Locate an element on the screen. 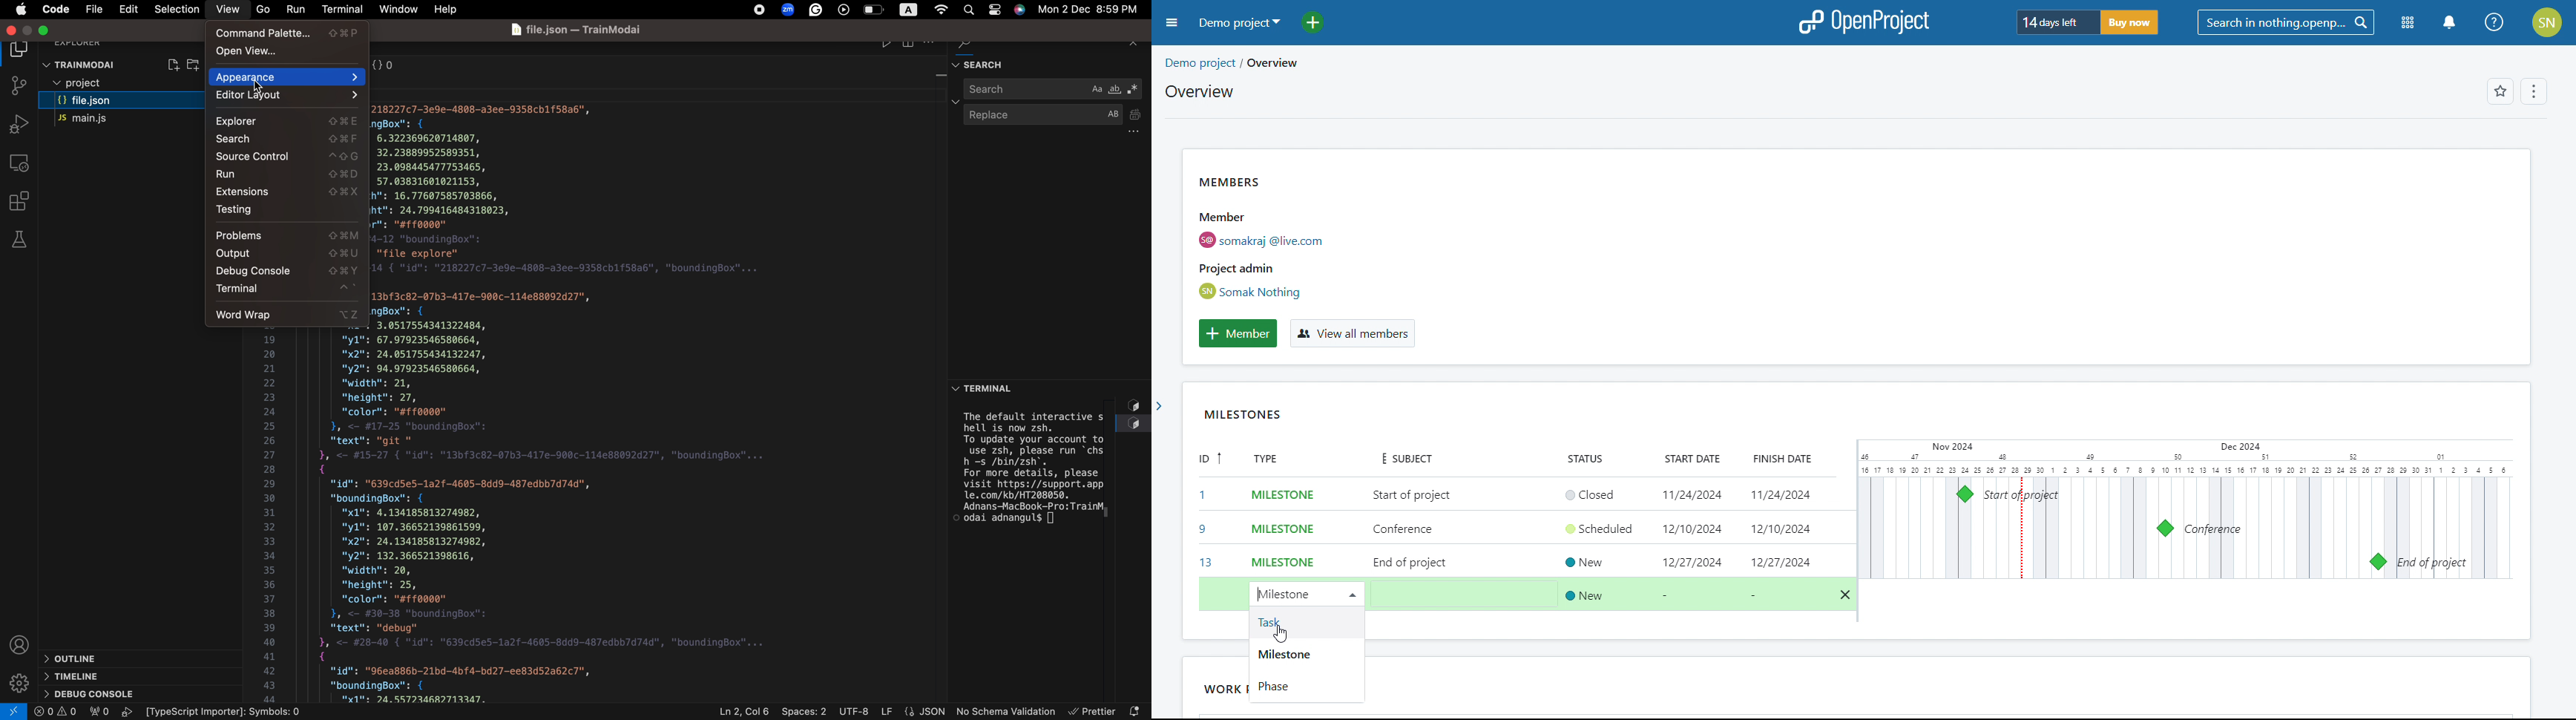 Image resolution: width=2576 pixels, height=728 pixels. minimize is located at coordinates (46, 31).